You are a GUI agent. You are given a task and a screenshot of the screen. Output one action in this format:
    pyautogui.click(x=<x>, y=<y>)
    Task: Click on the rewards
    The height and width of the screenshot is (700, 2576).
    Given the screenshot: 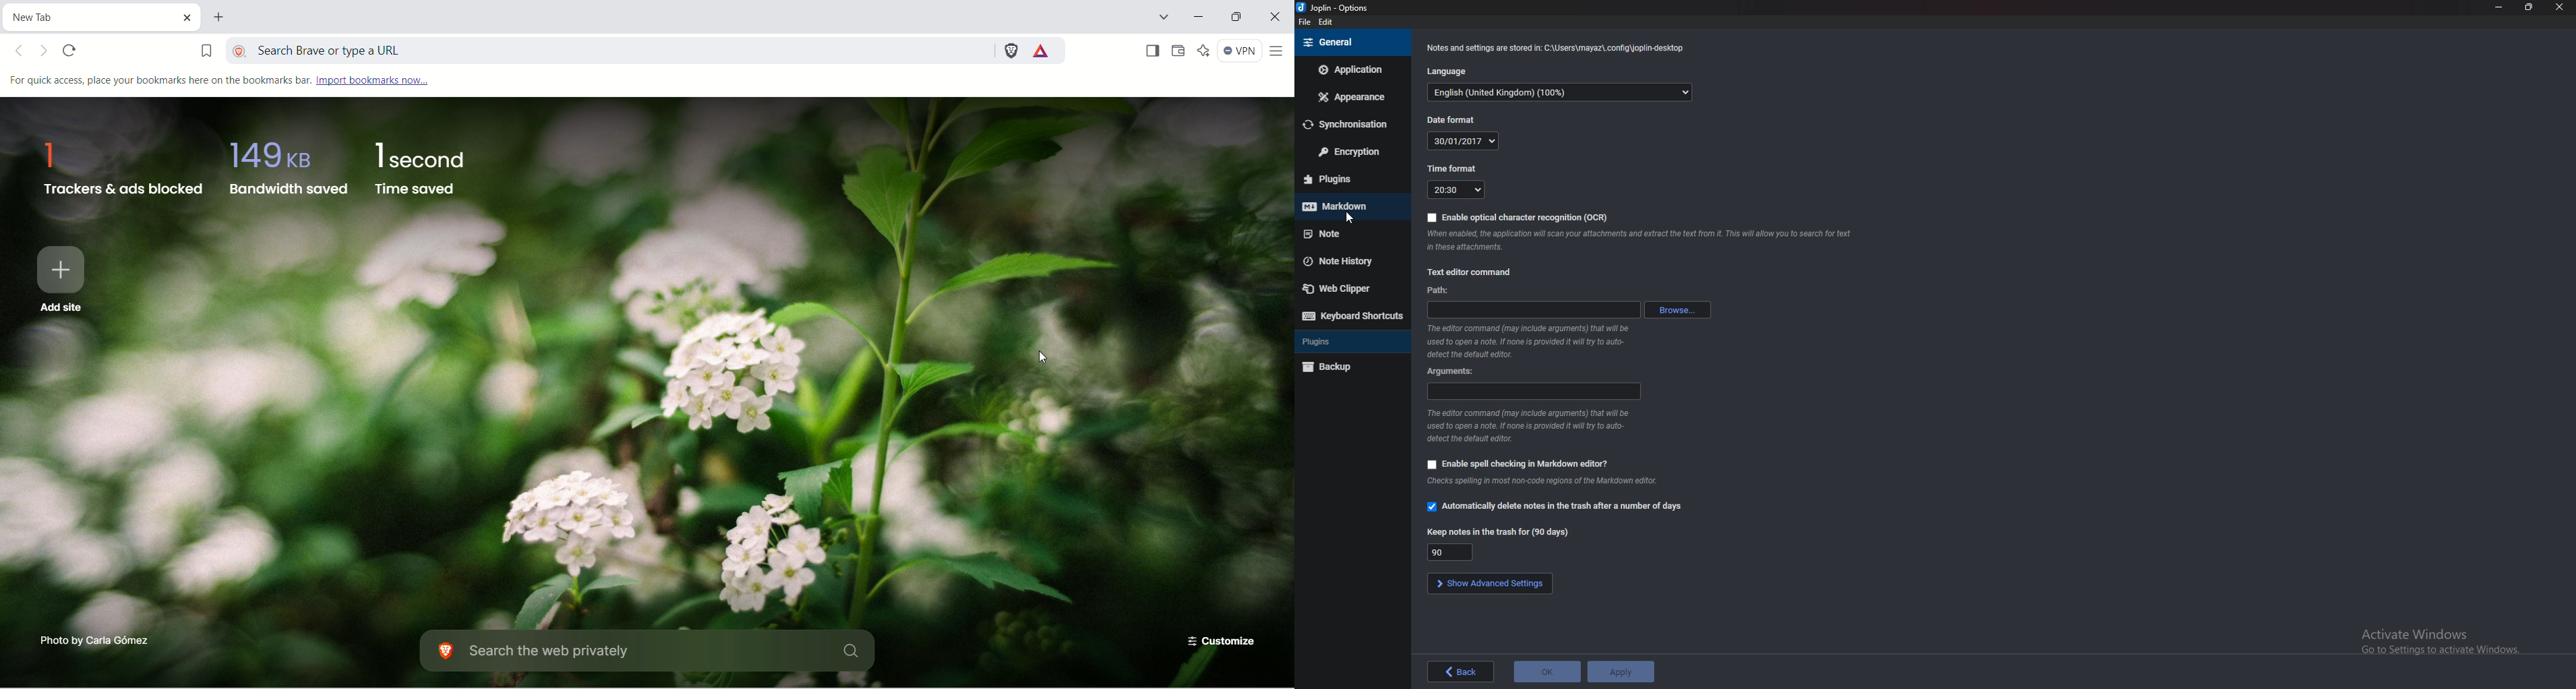 What is the action you would take?
    pyautogui.click(x=1047, y=53)
    